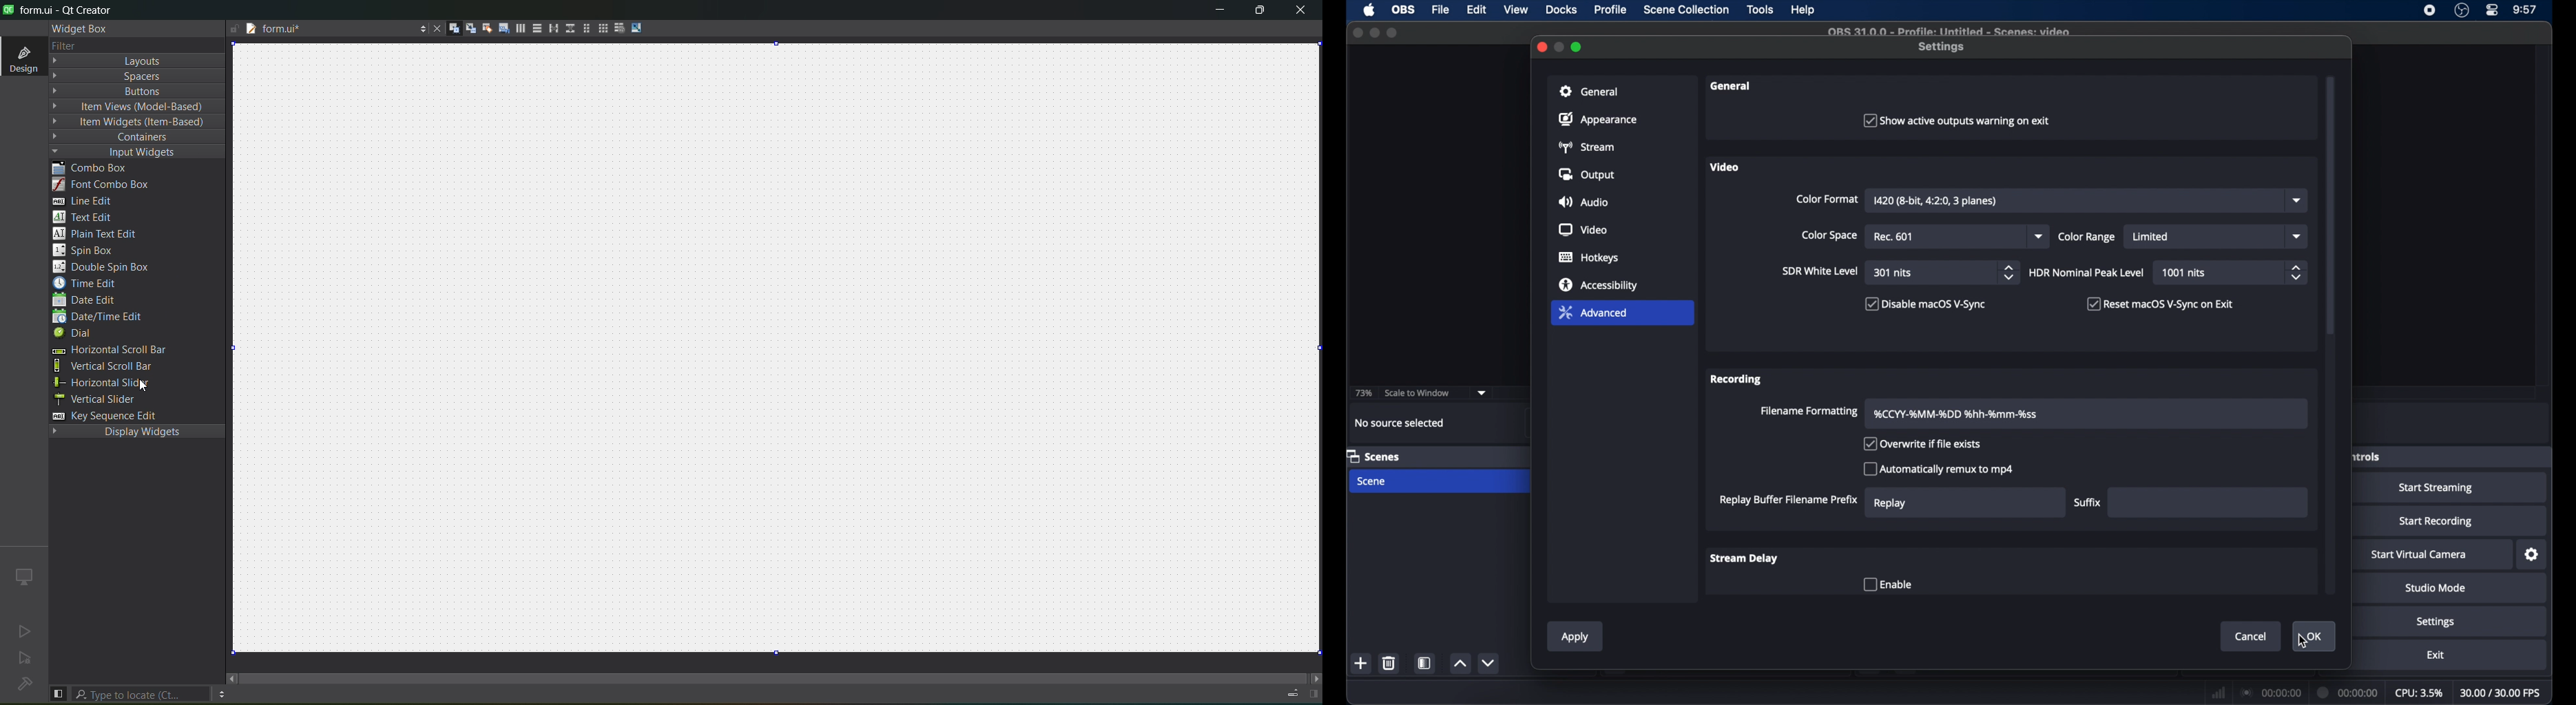 Image resolution: width=2576 pixels, height=728 pixels. I want to click on date/edit edit, so click(100, 317).